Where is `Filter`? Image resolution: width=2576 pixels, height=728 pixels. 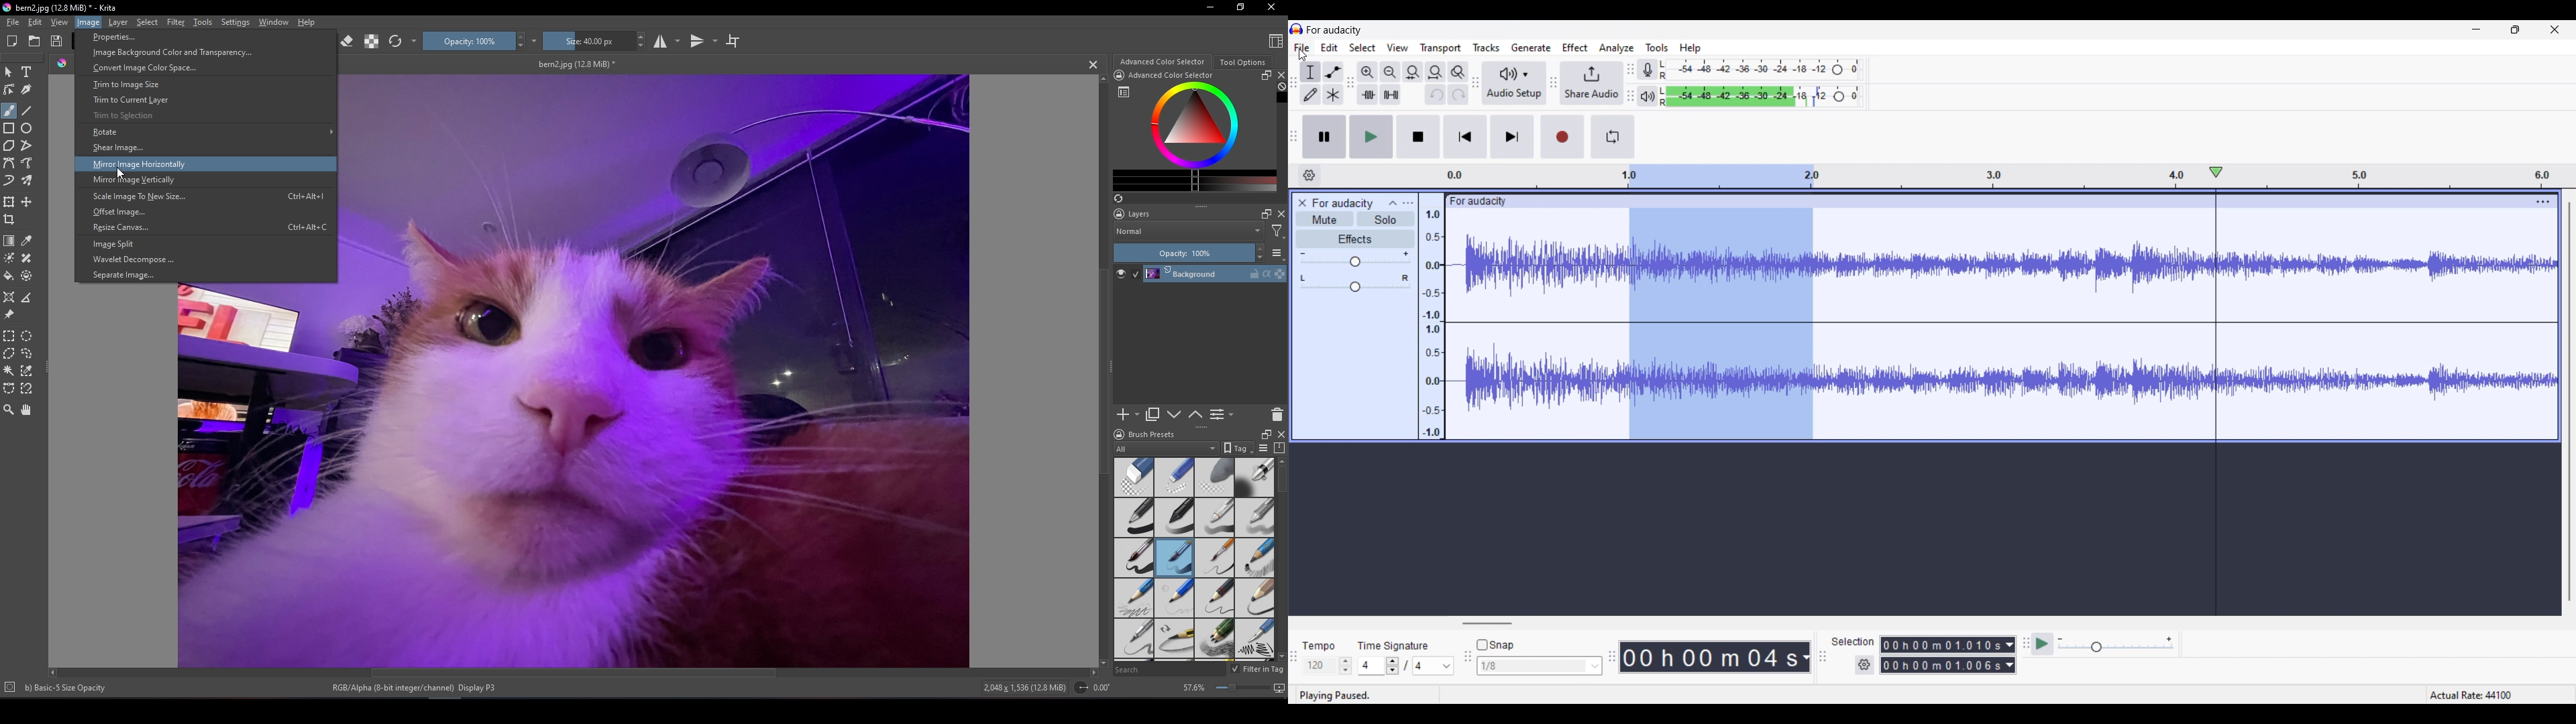
Filter is located at coordinates (176, 23).